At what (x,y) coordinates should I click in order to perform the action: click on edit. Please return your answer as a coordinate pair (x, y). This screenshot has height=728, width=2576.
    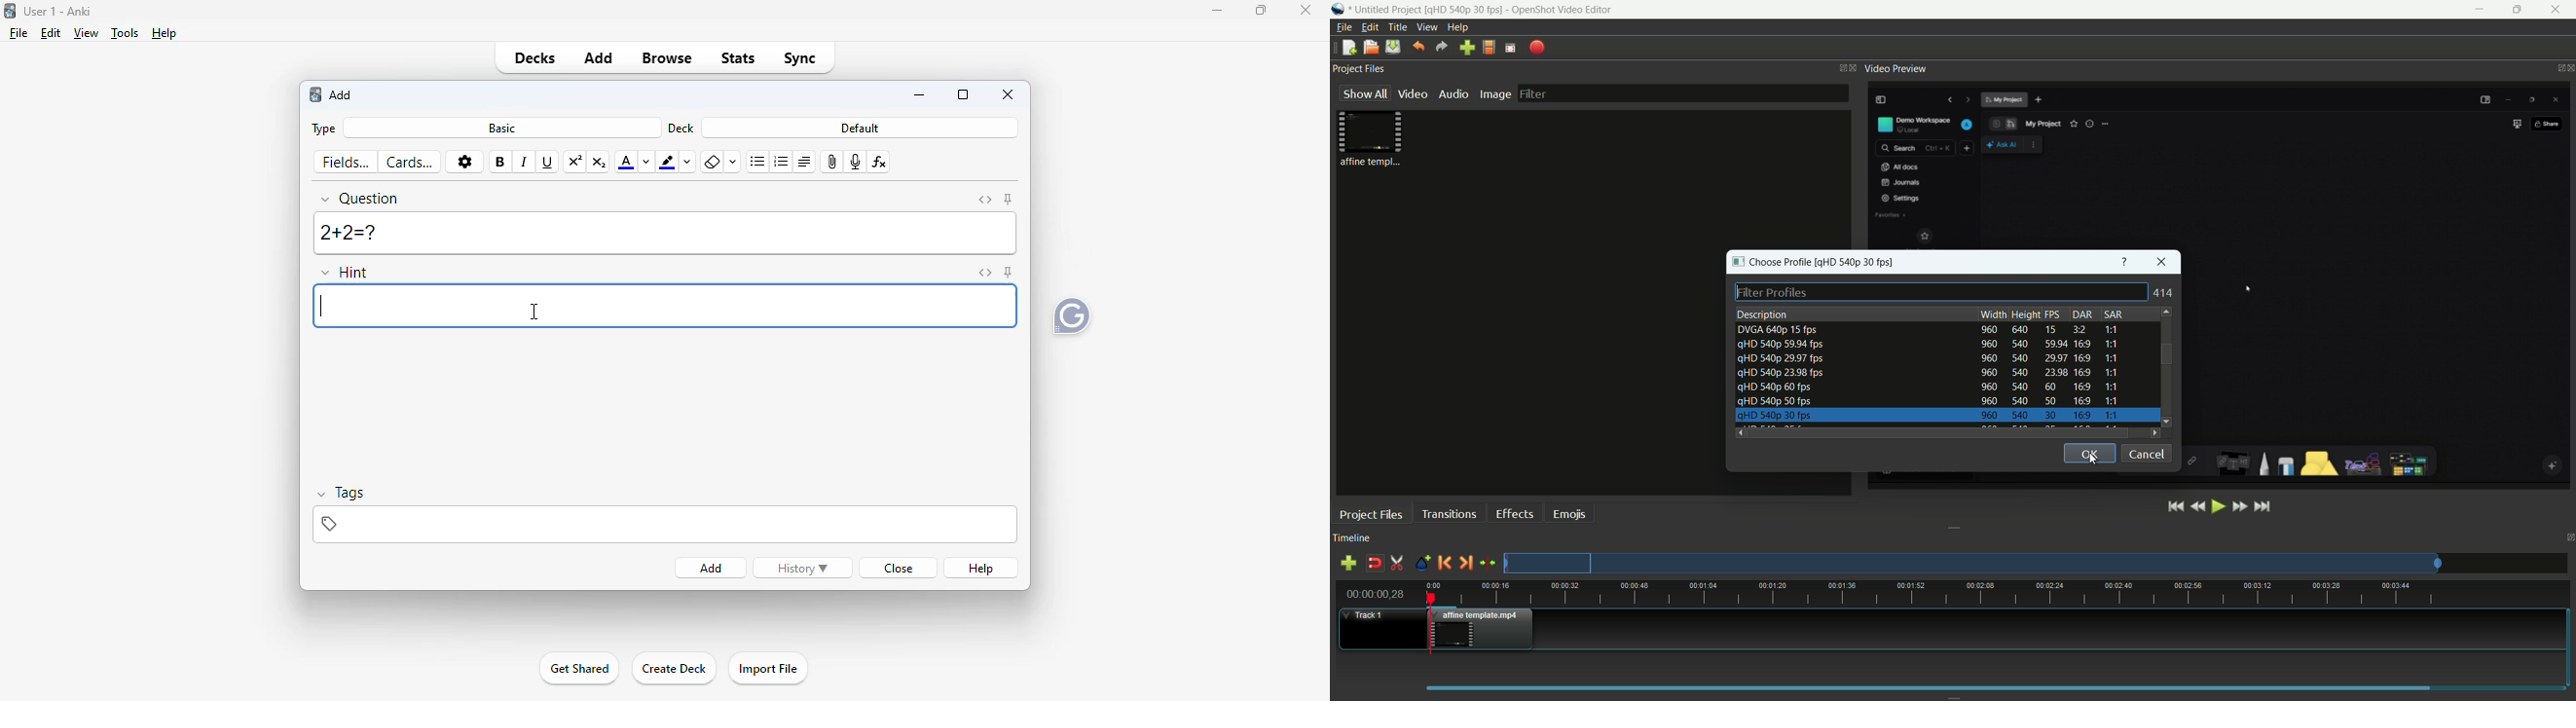
    Looking at the image, I should click on (52, 33).